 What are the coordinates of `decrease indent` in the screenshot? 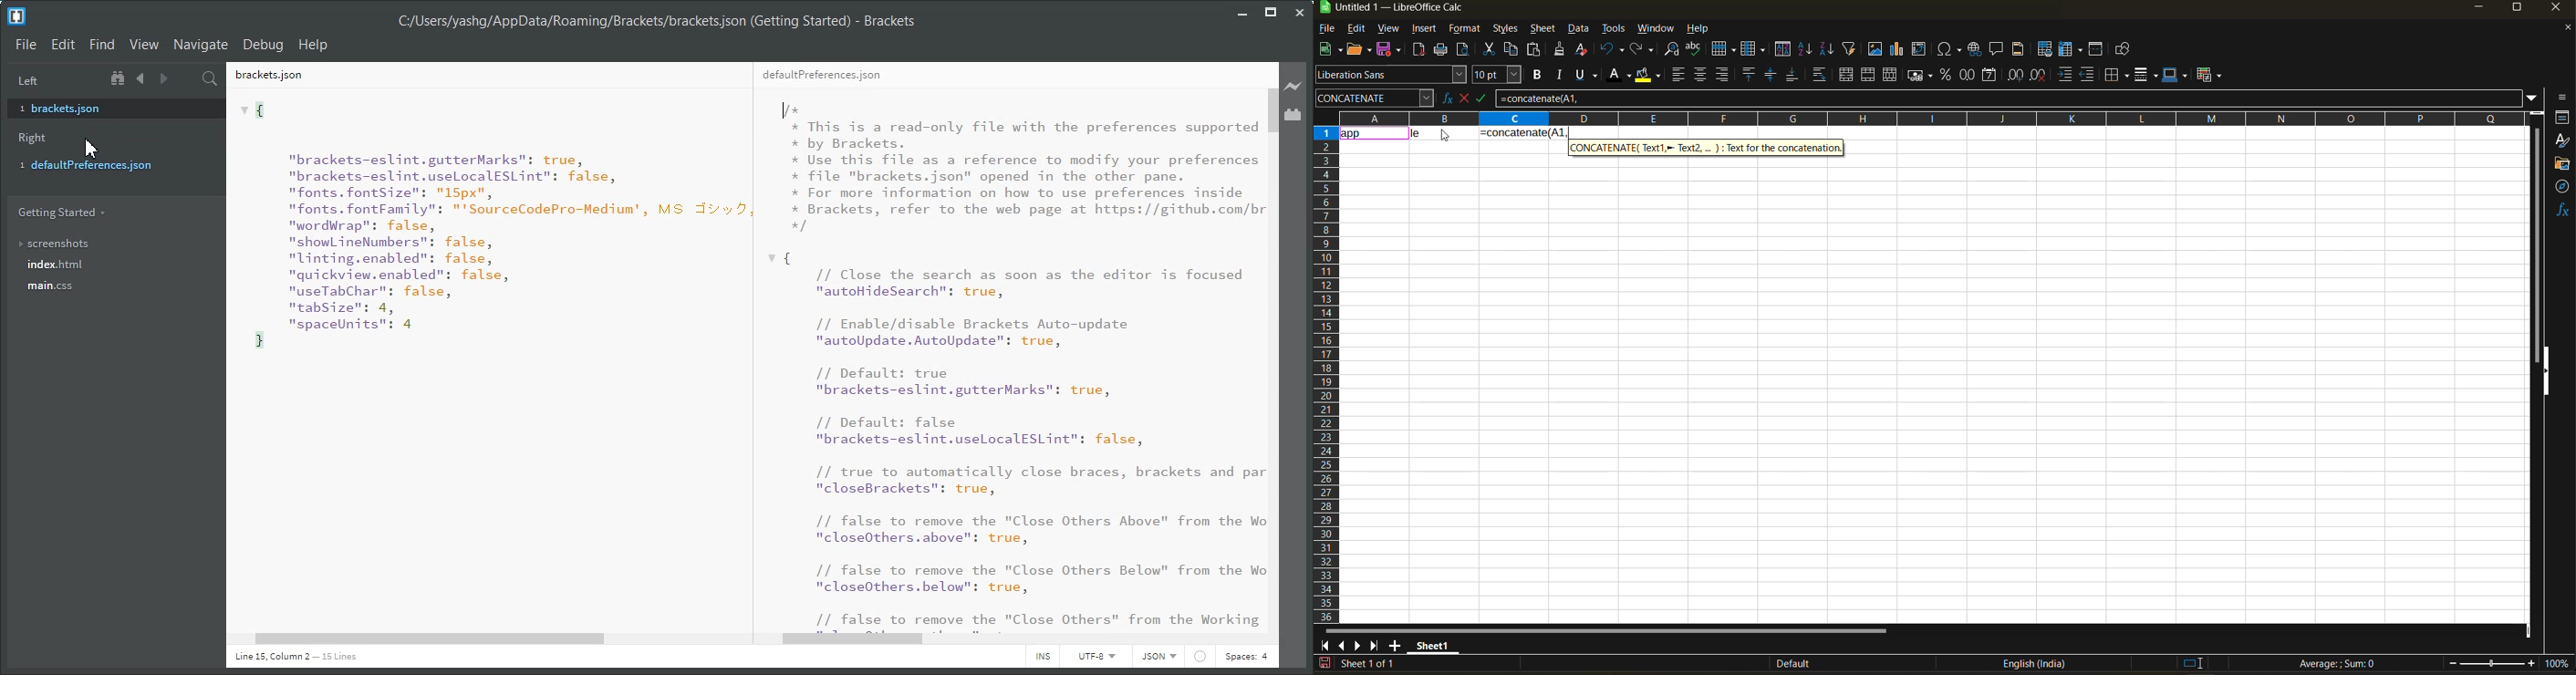 It's located at (2091, 75).